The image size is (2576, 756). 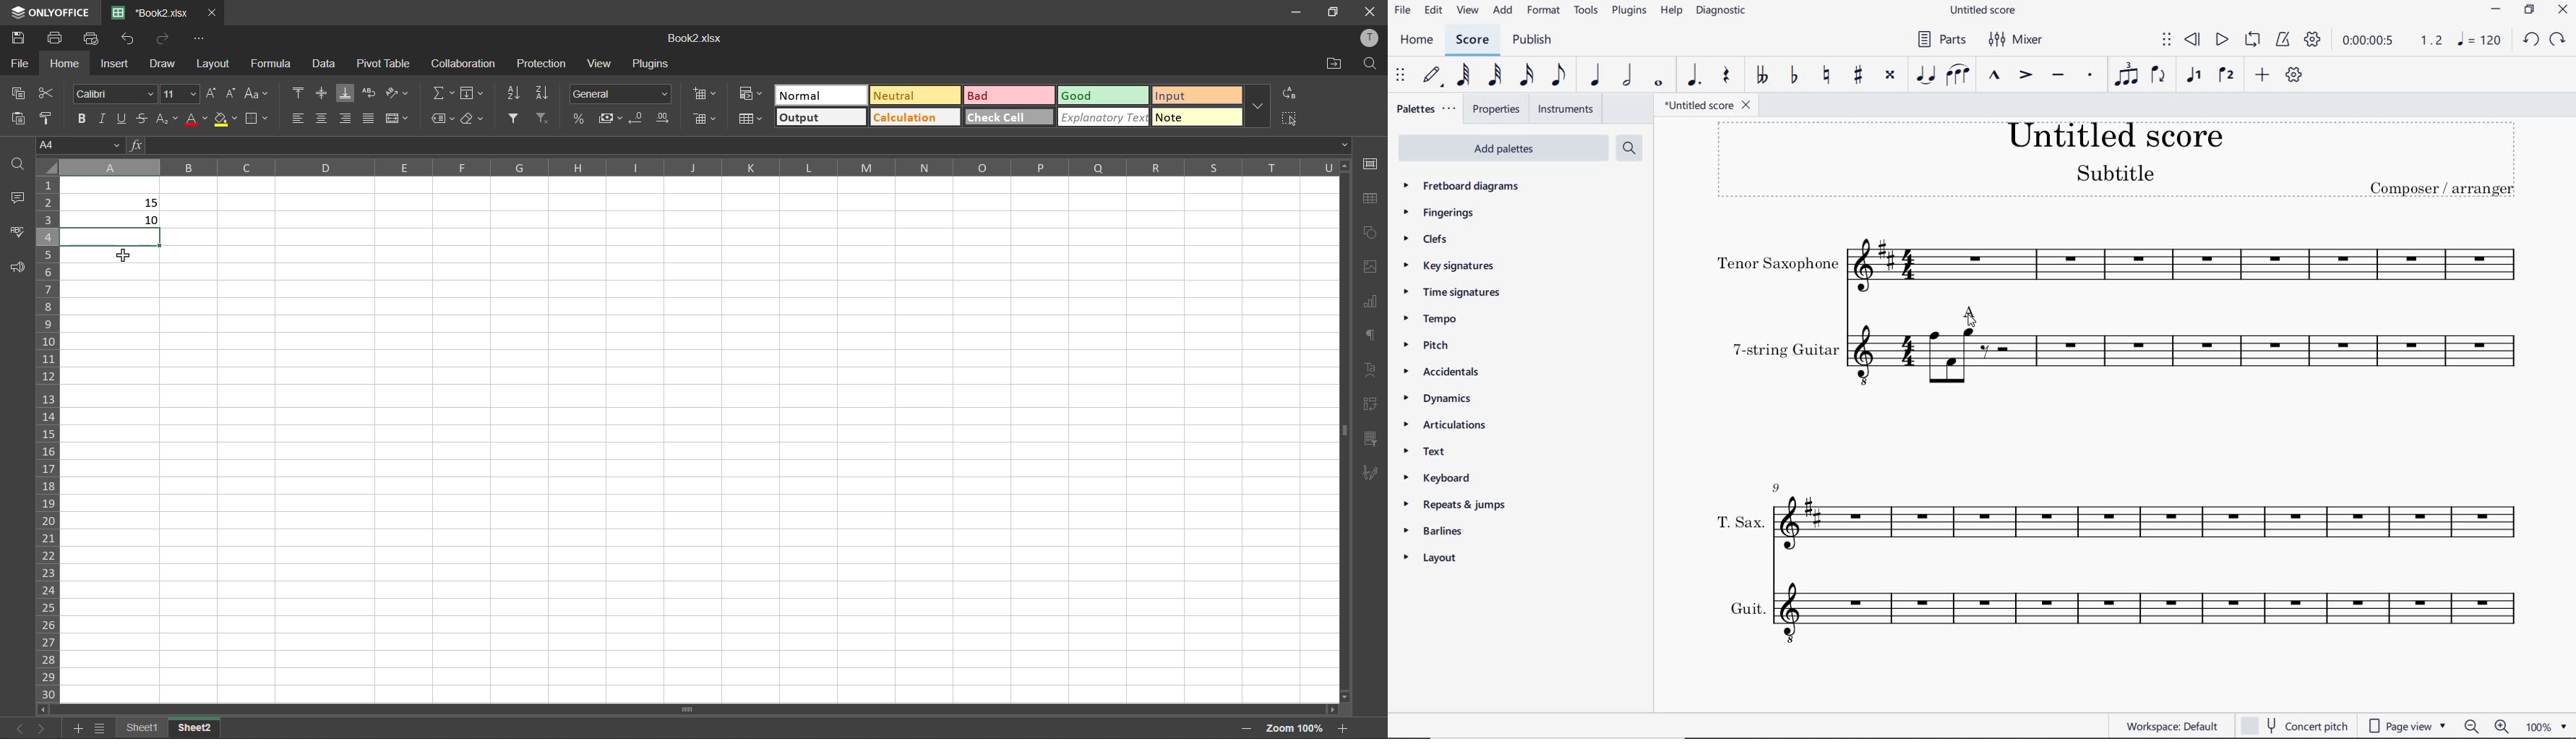 I want to click on TEXT, so click(x=1434, y=452).